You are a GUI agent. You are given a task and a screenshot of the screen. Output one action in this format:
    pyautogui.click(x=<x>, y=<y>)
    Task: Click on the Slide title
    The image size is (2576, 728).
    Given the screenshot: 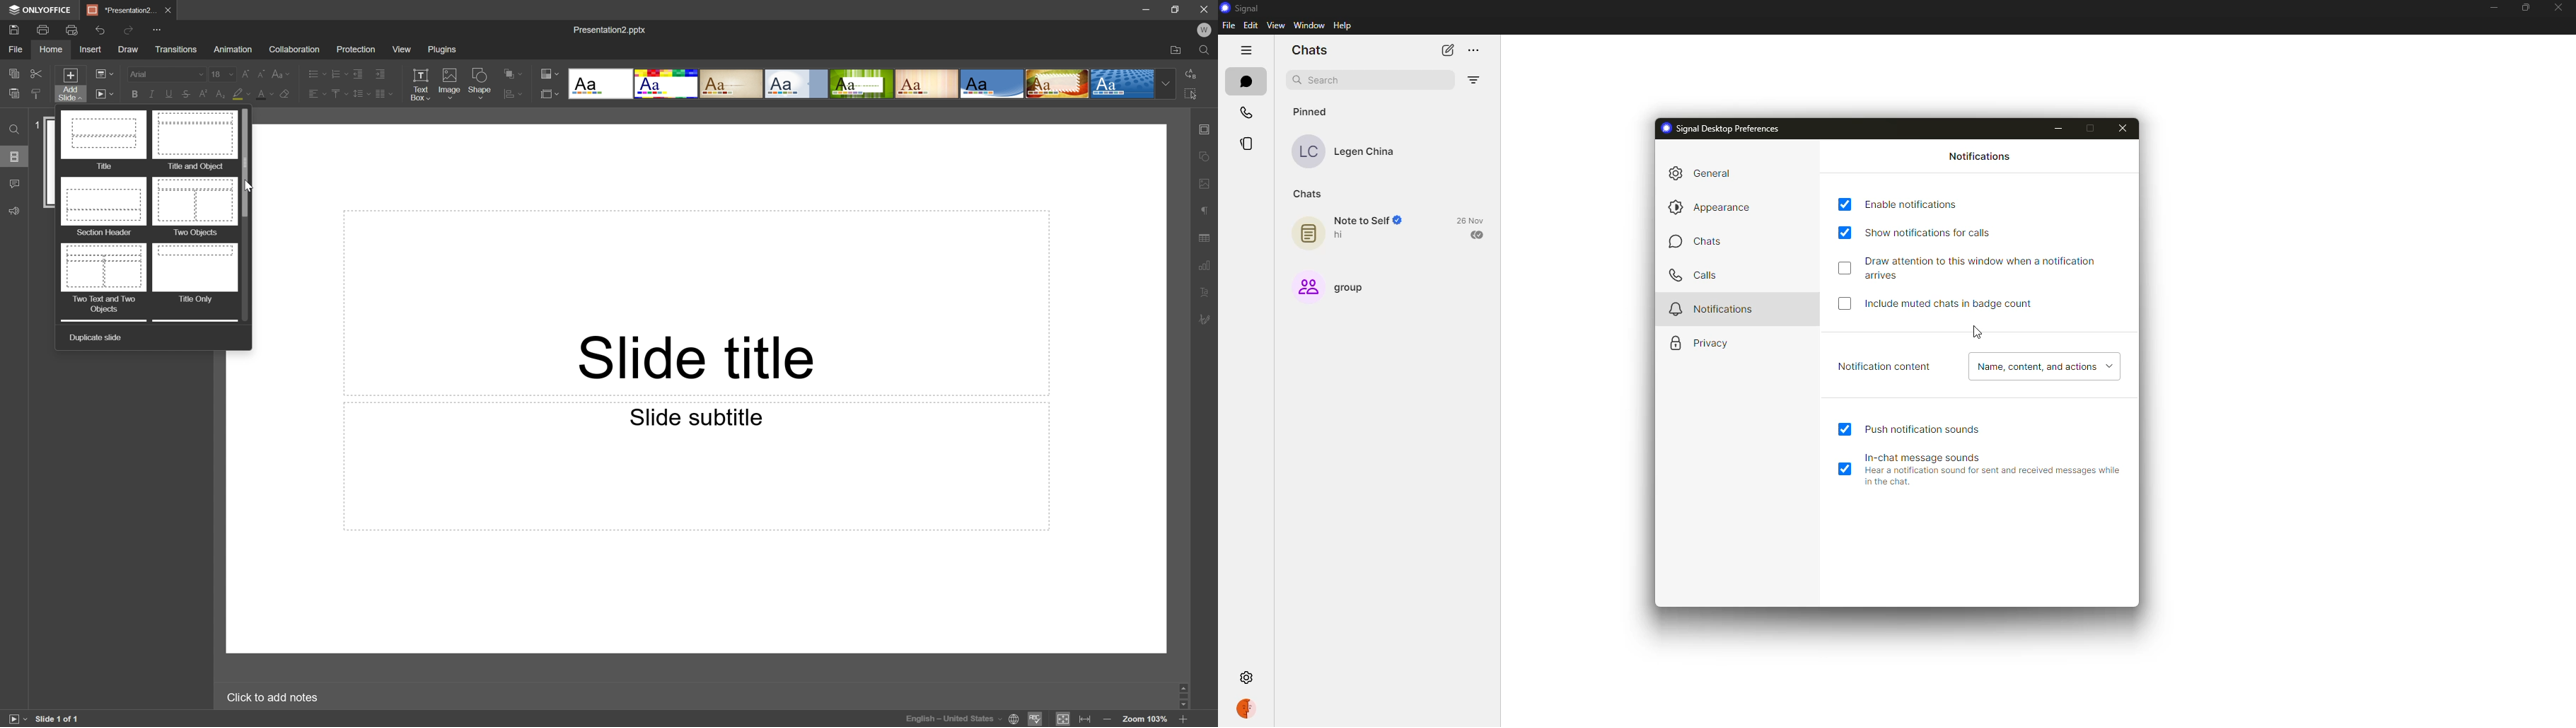 What is the action you would take?
    pyautogui.click(x=699, y=356)
    